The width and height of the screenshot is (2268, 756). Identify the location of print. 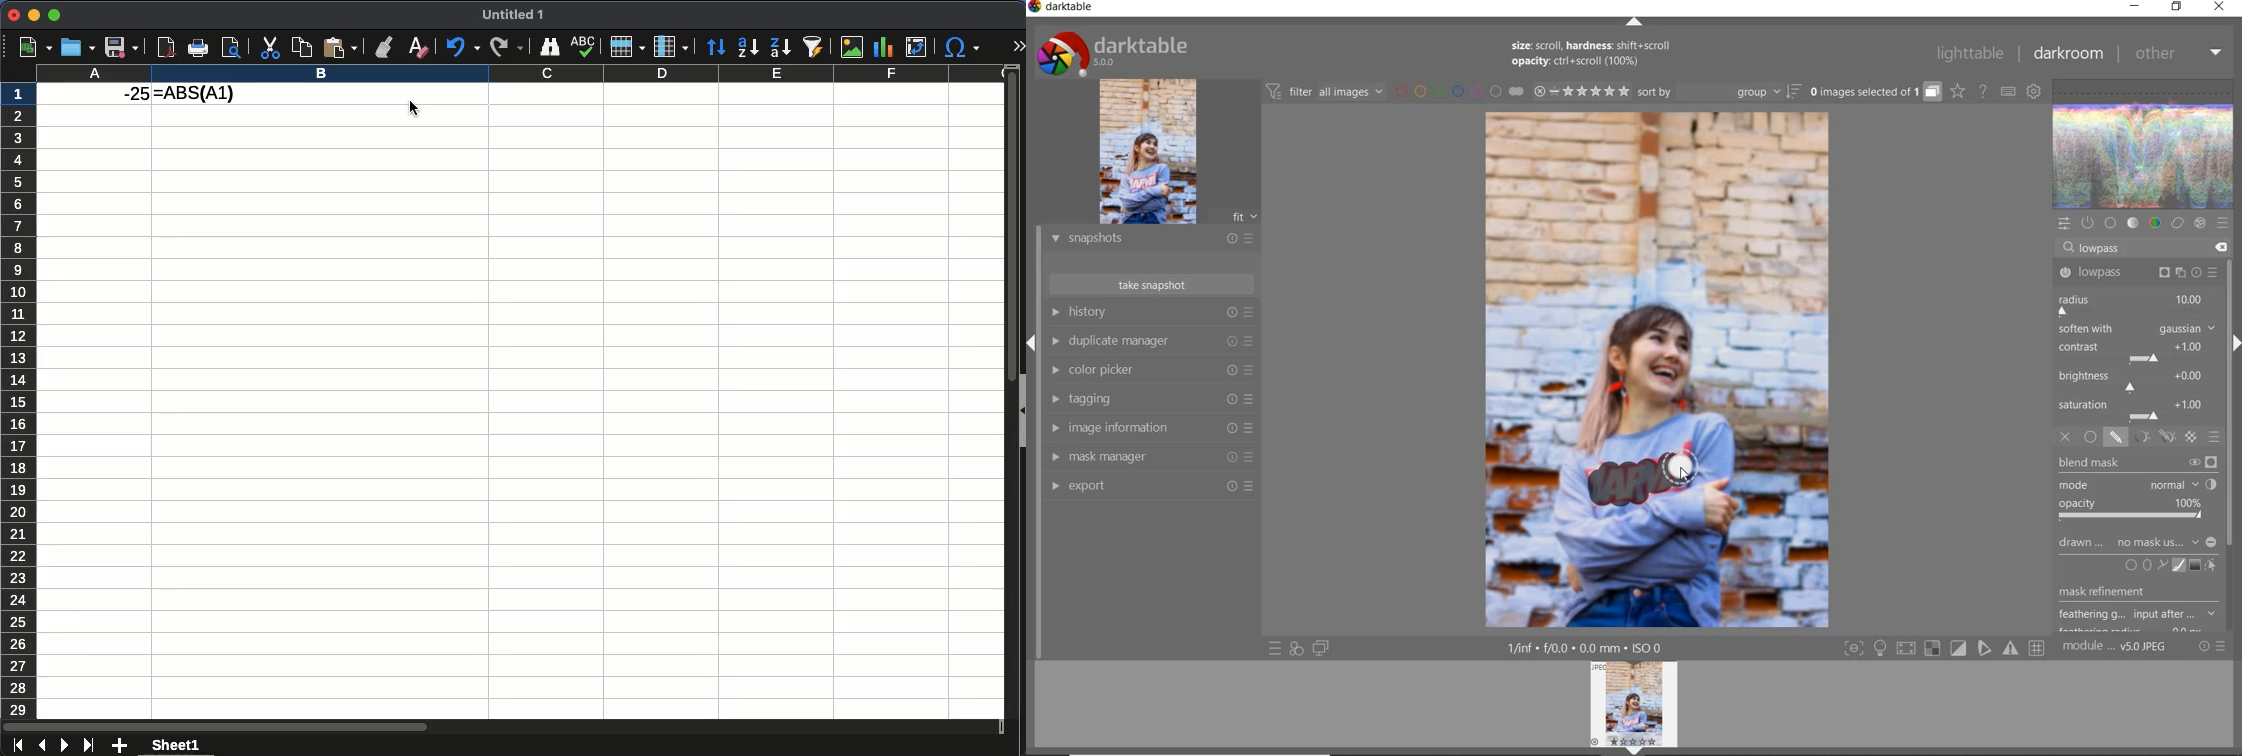
(199, 48).